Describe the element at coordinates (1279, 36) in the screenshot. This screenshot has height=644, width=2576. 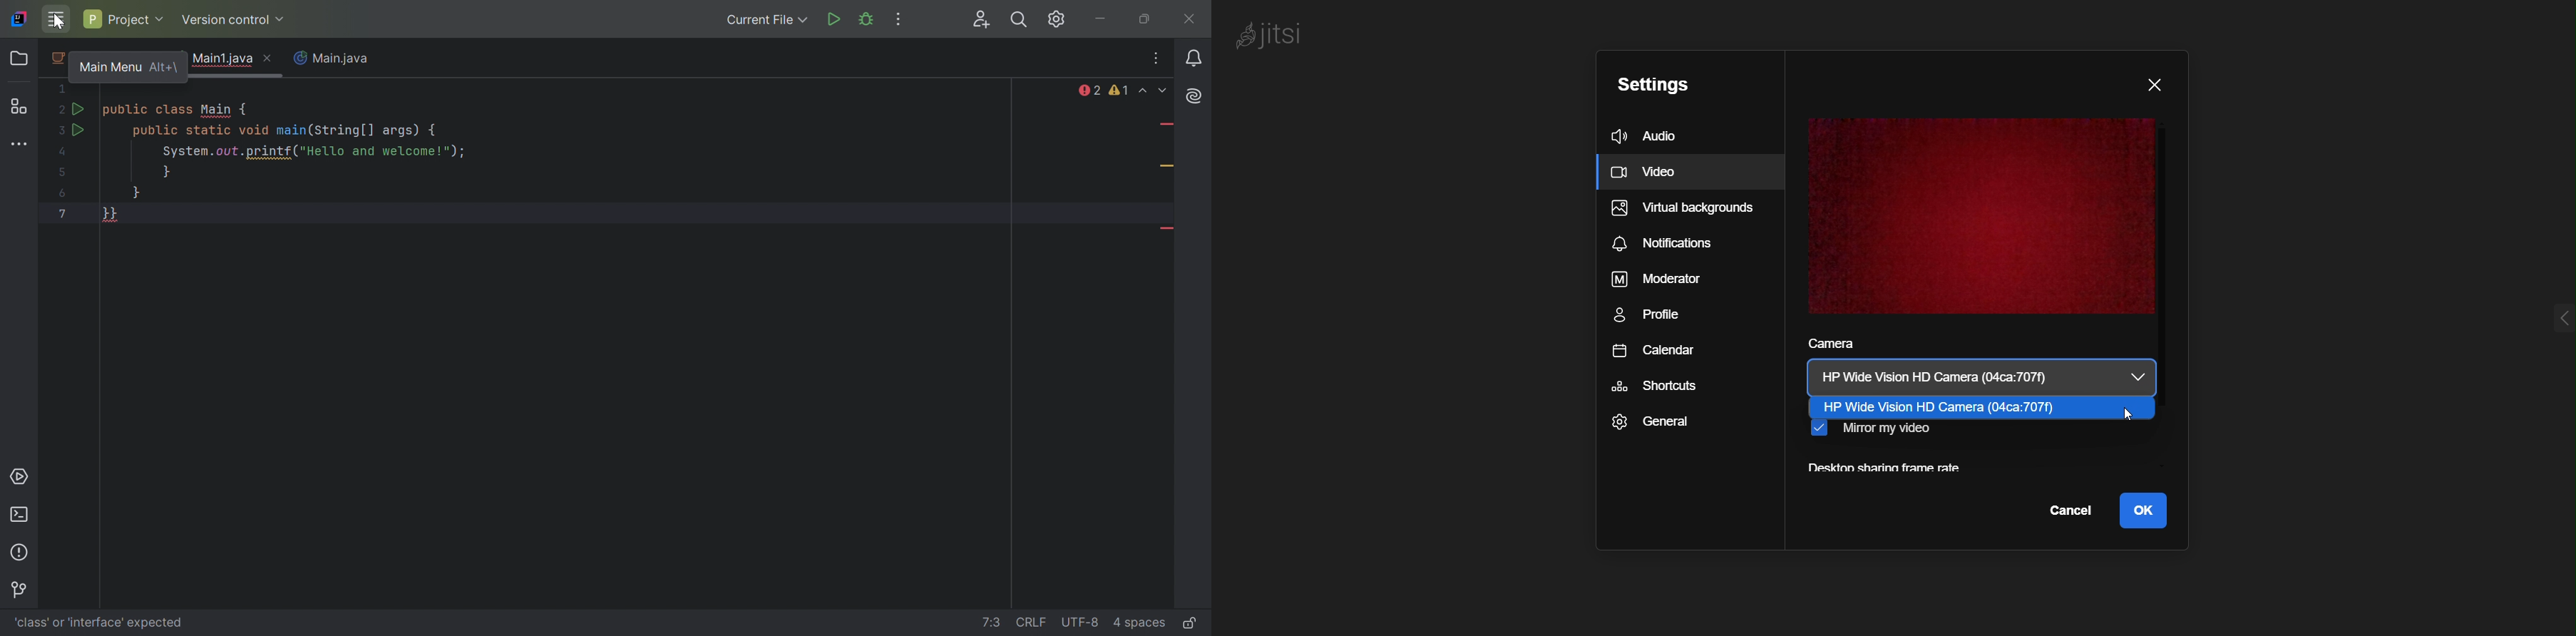
I see `logo` at that location.